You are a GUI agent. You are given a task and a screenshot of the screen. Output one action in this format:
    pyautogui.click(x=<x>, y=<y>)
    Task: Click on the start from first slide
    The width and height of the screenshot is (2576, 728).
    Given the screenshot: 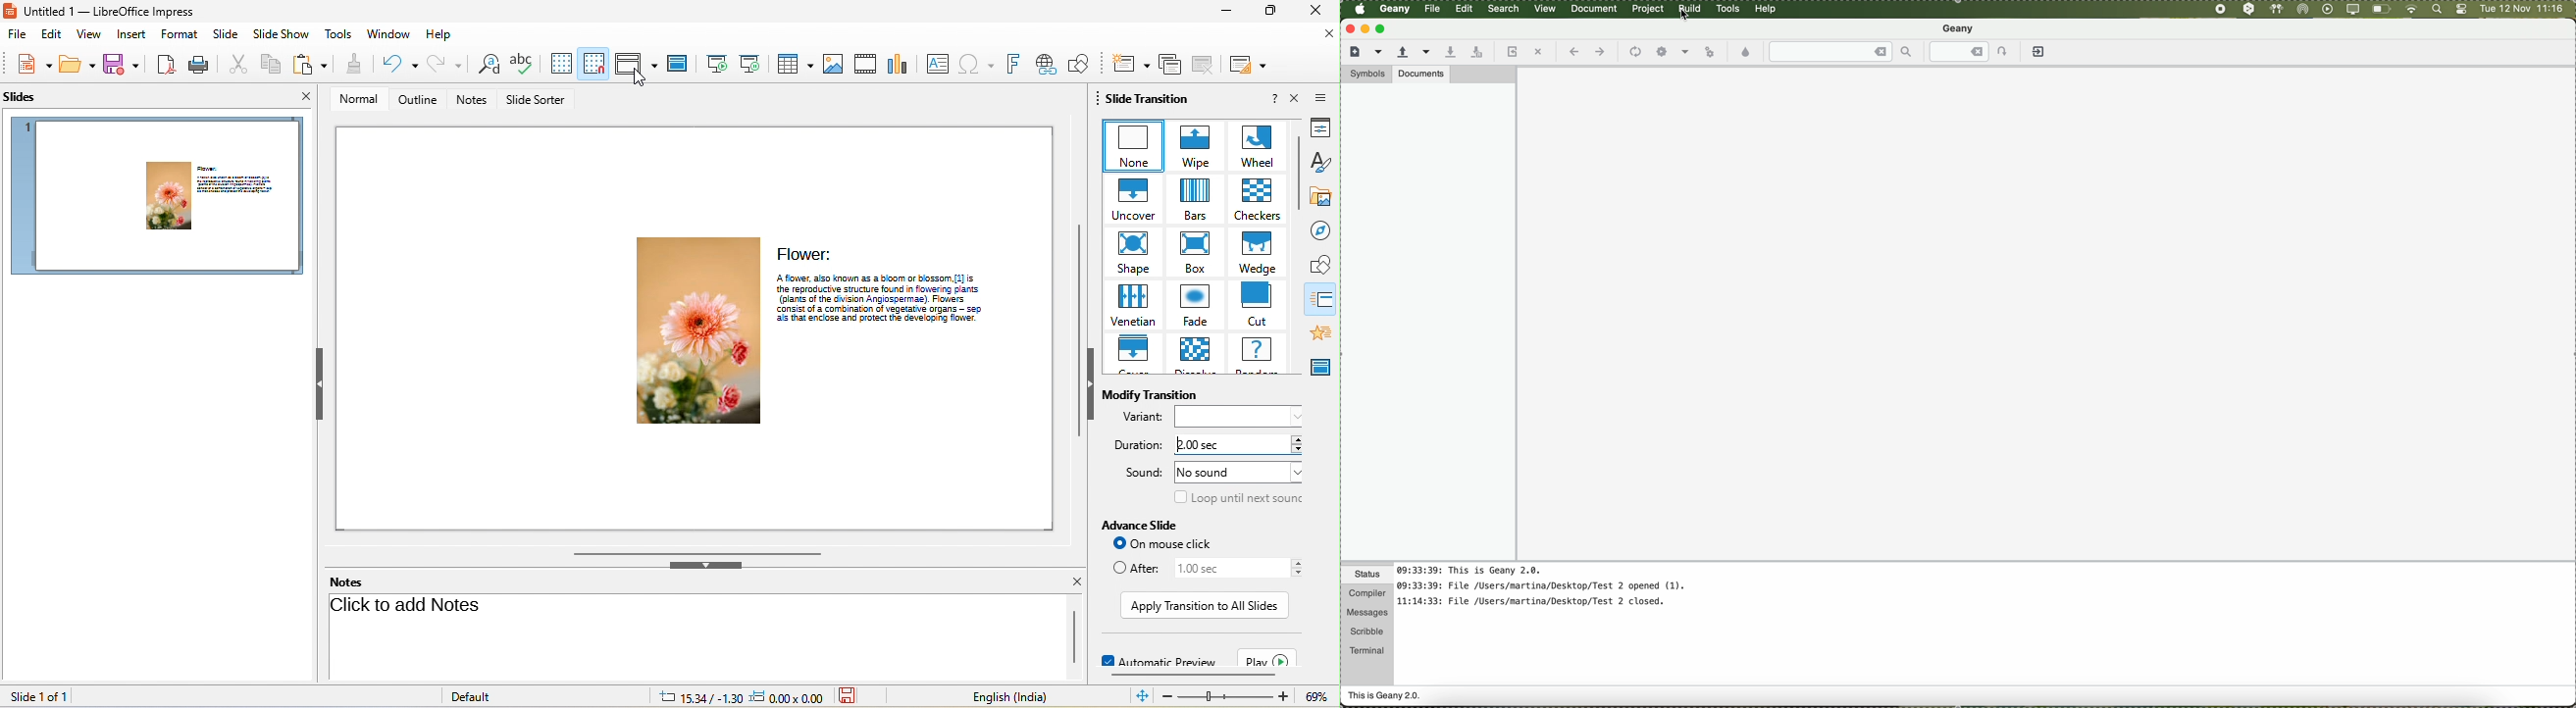 What is the action you would take?
    pyautogui.click(x=716, y=64)
    